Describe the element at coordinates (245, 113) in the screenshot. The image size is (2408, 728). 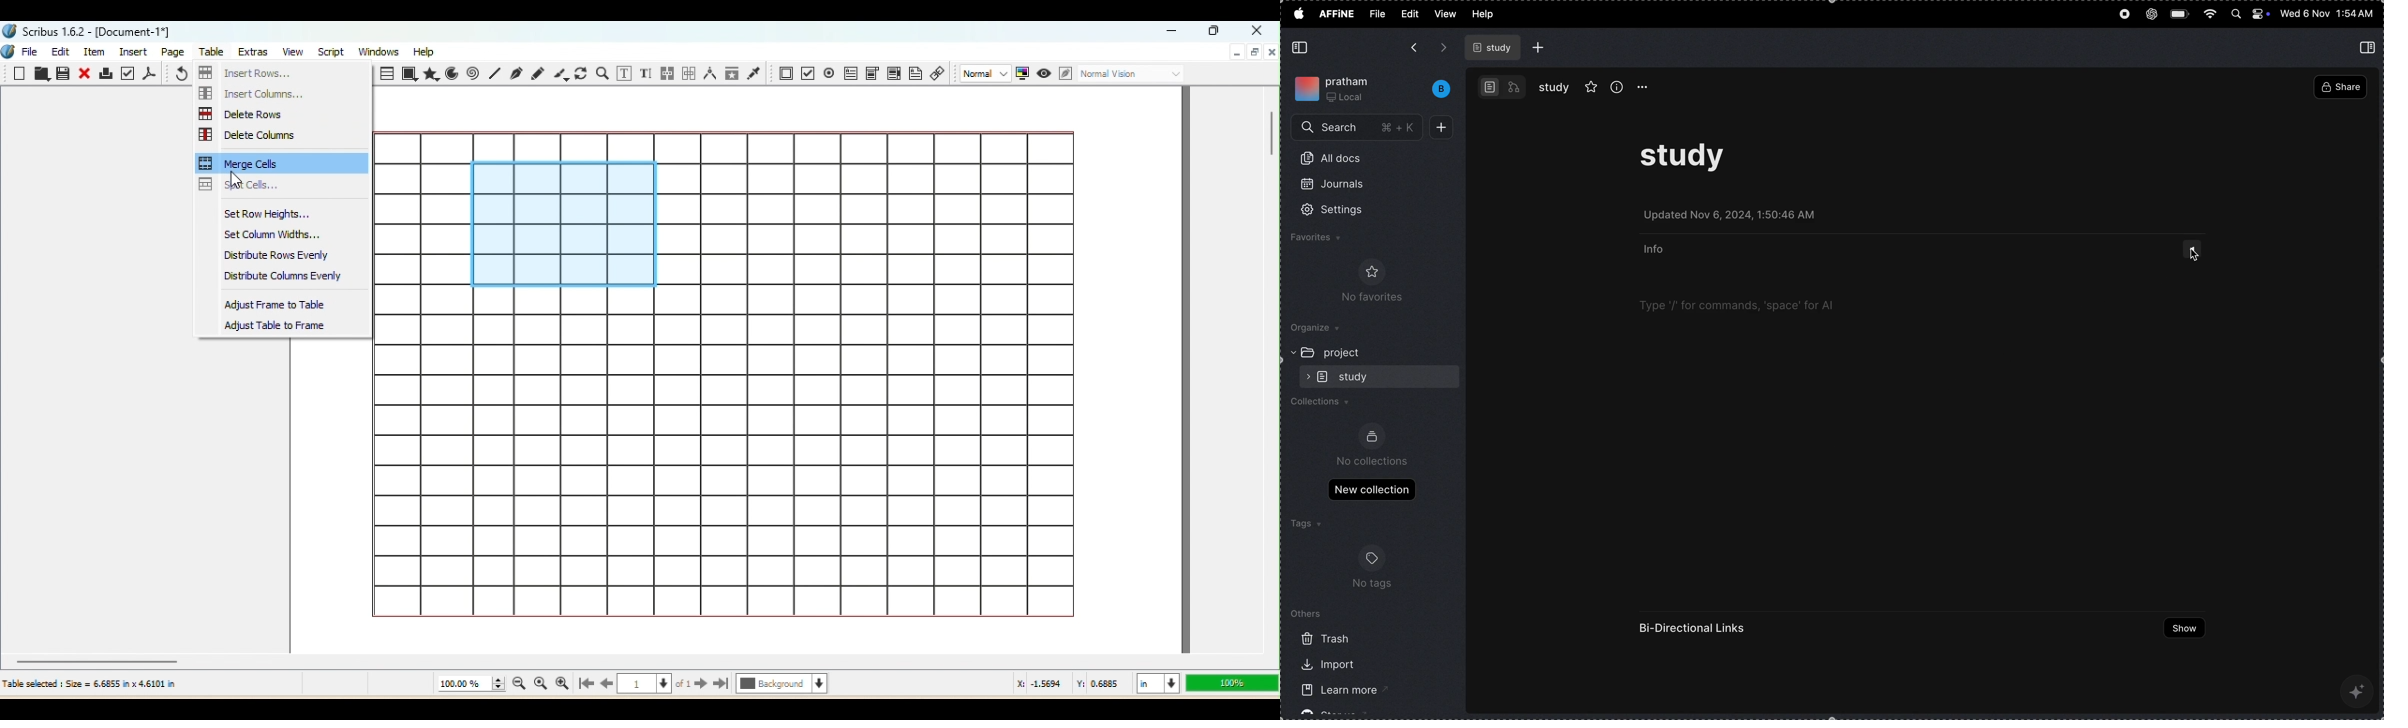
I see `Delete Rows` at that location.